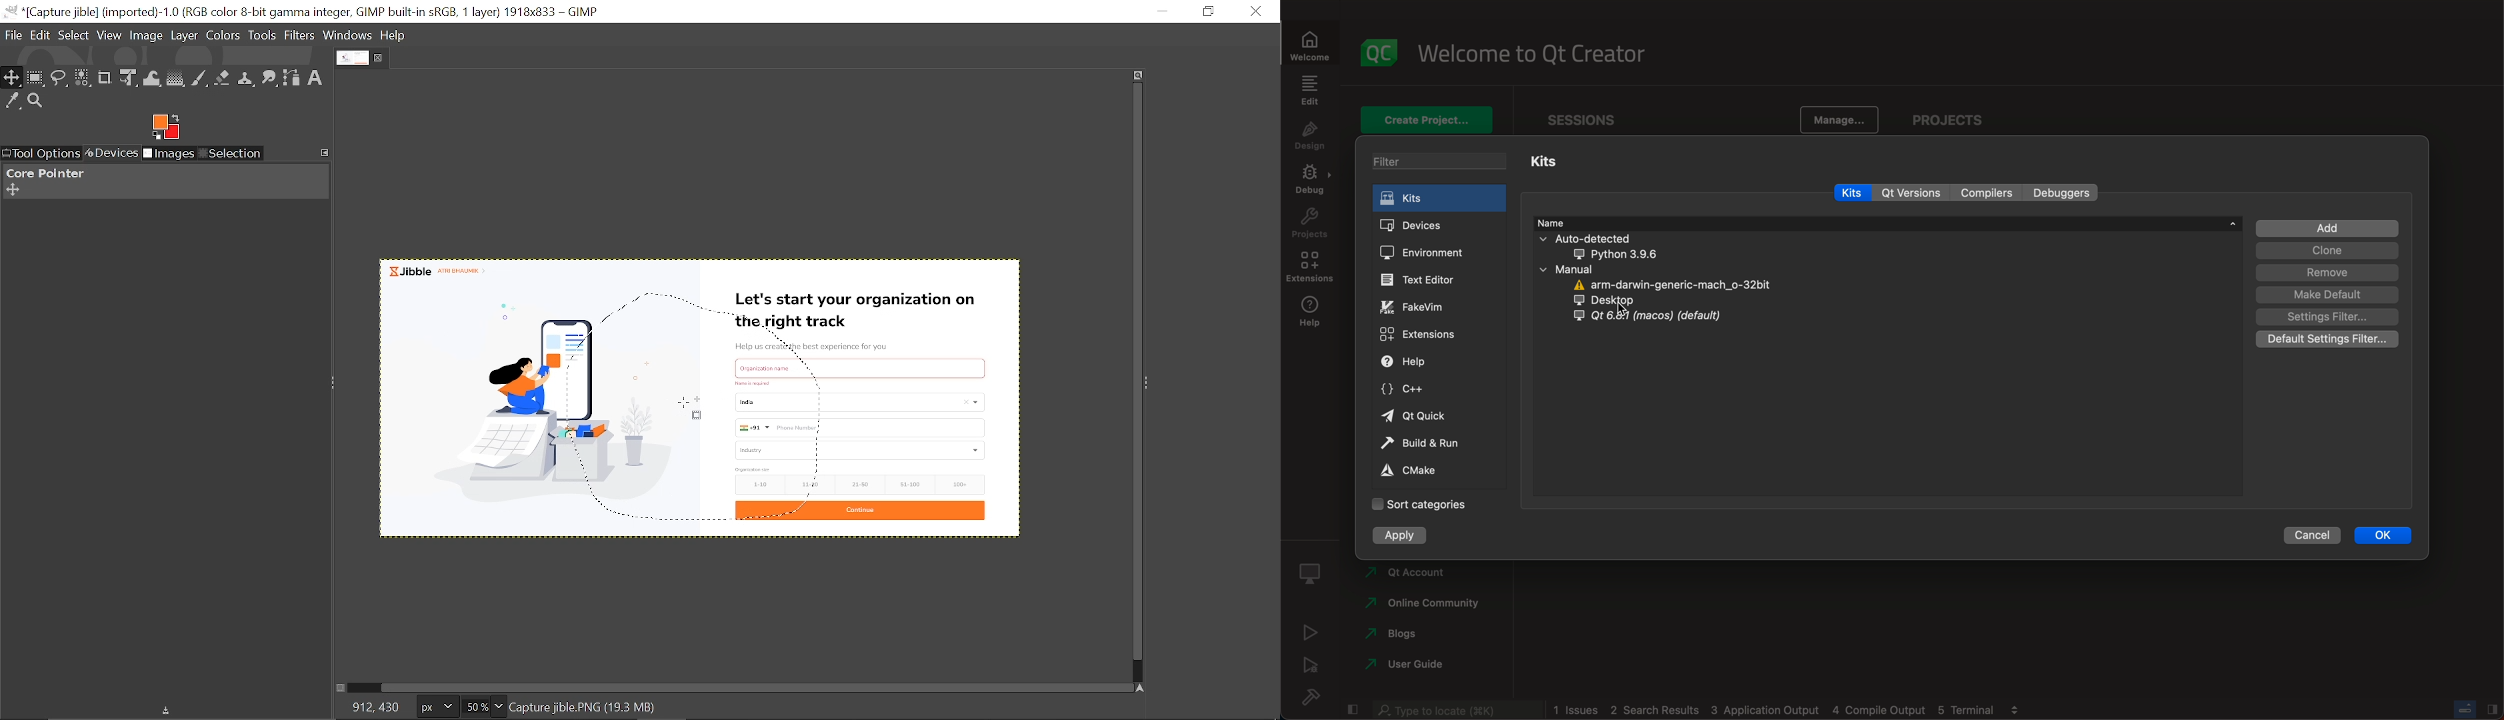  Describe the element at coordinates (12, 78) in the screenshot. I see `Move tool` at that location.